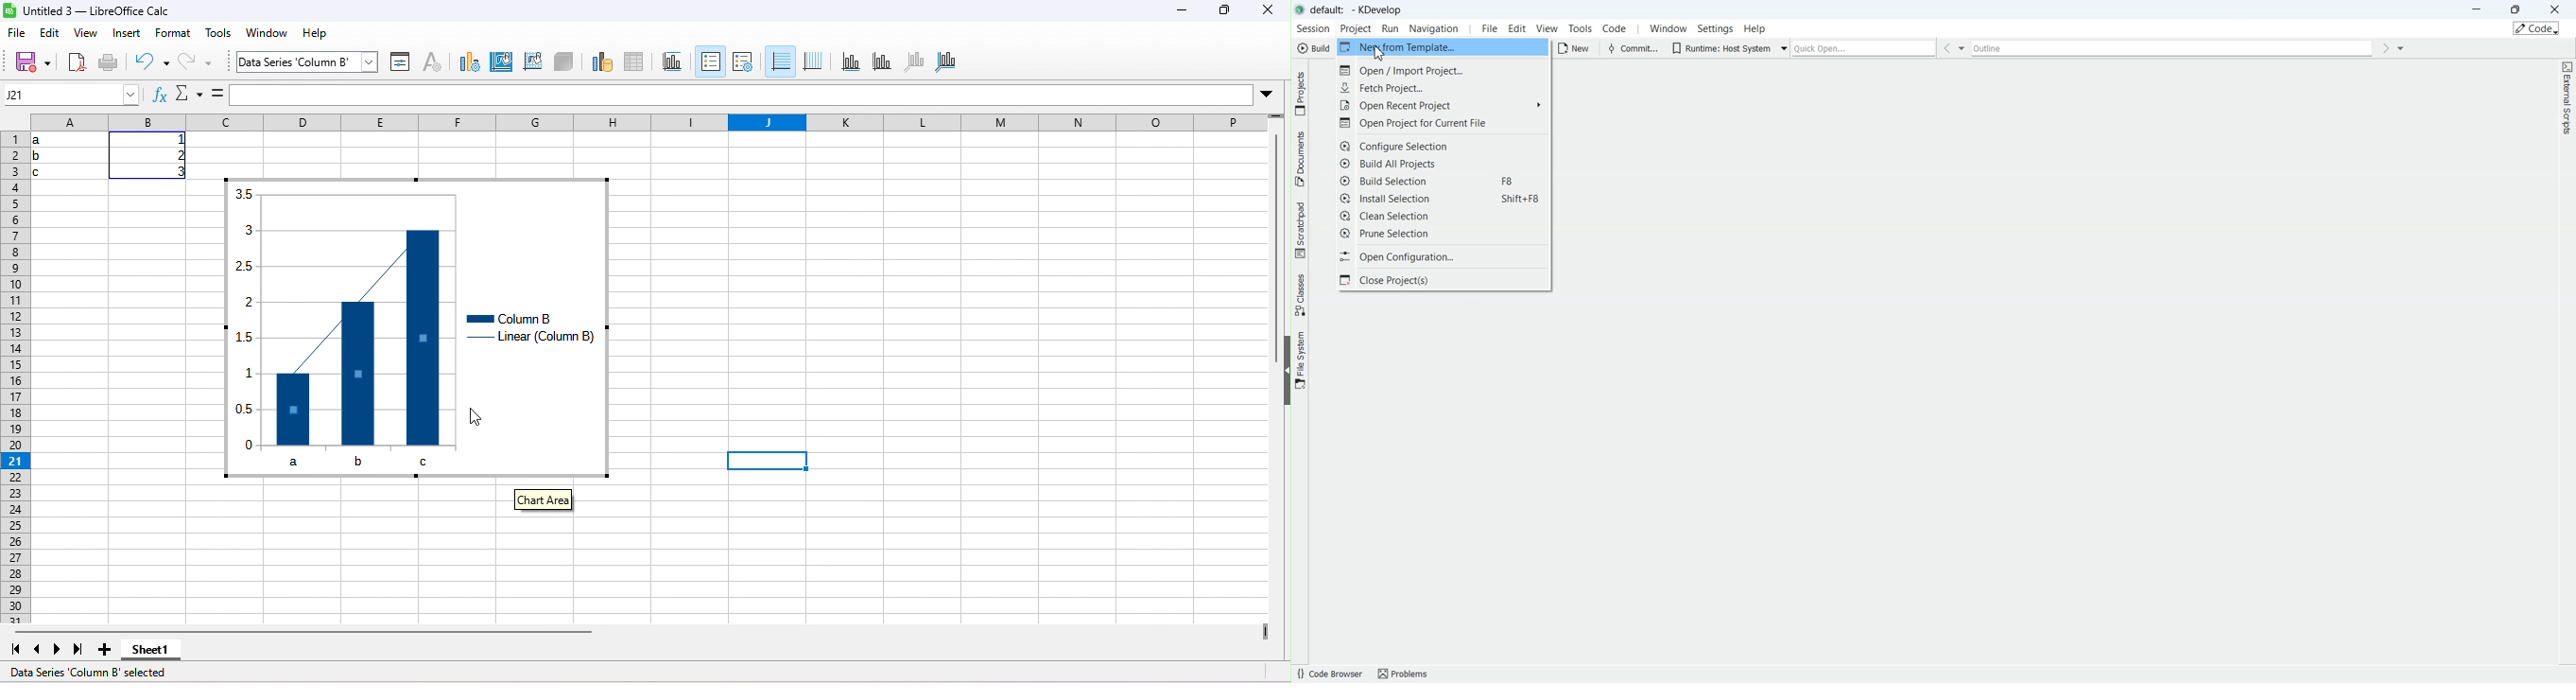 The image size is (2576, 700). What do you see at coordinates (854, 62) in the screenshot?
I see `x axis` at bounding box center [854, 62].